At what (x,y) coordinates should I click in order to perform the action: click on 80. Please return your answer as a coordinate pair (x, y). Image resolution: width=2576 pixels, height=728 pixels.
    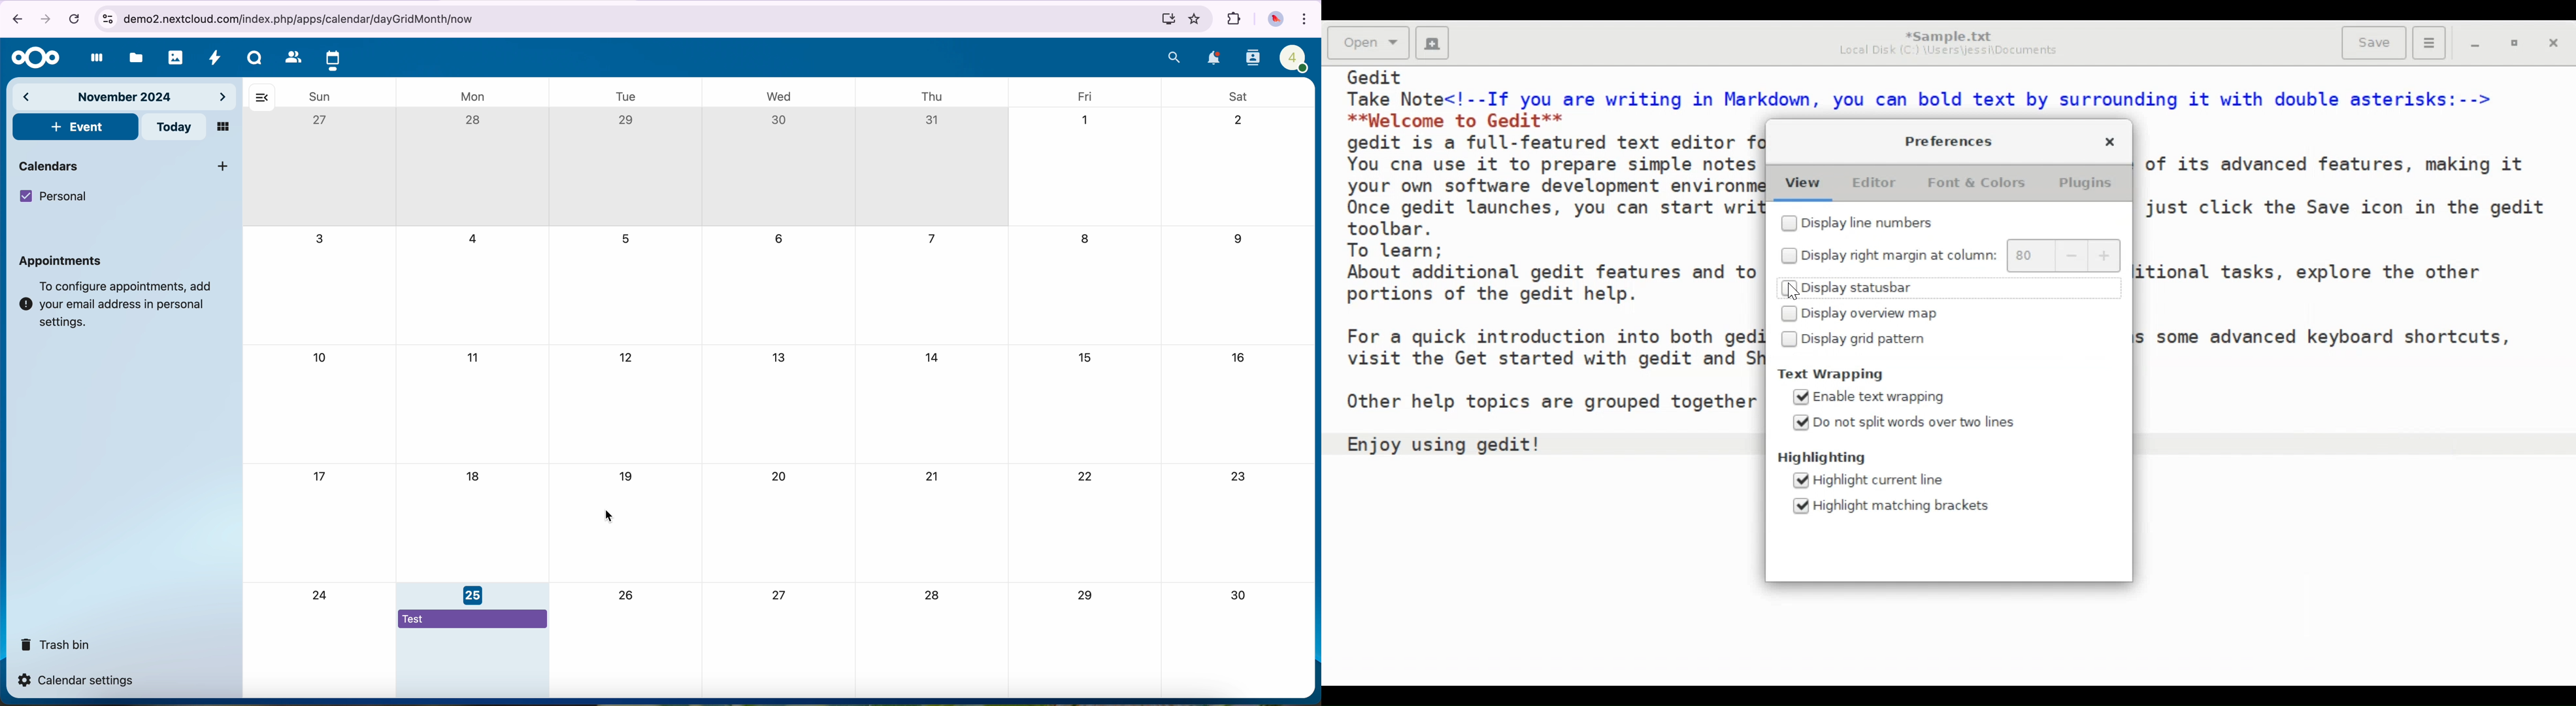
    Looking at the image, I should click on (2030, 255).